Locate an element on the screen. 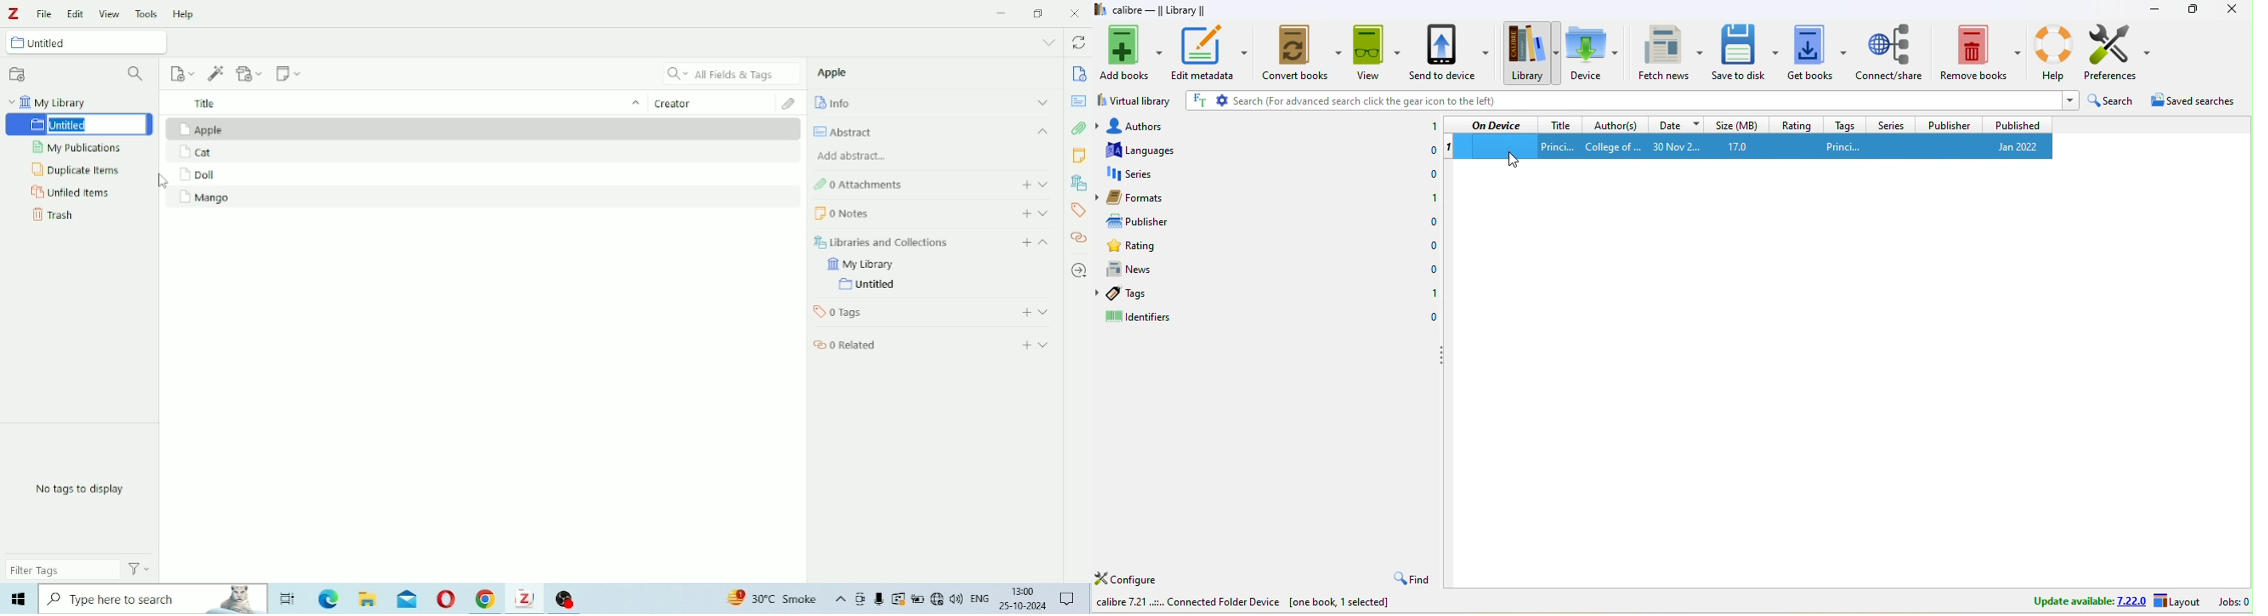  update avalable 7.22.0 is located at coordinates (2078, 600).